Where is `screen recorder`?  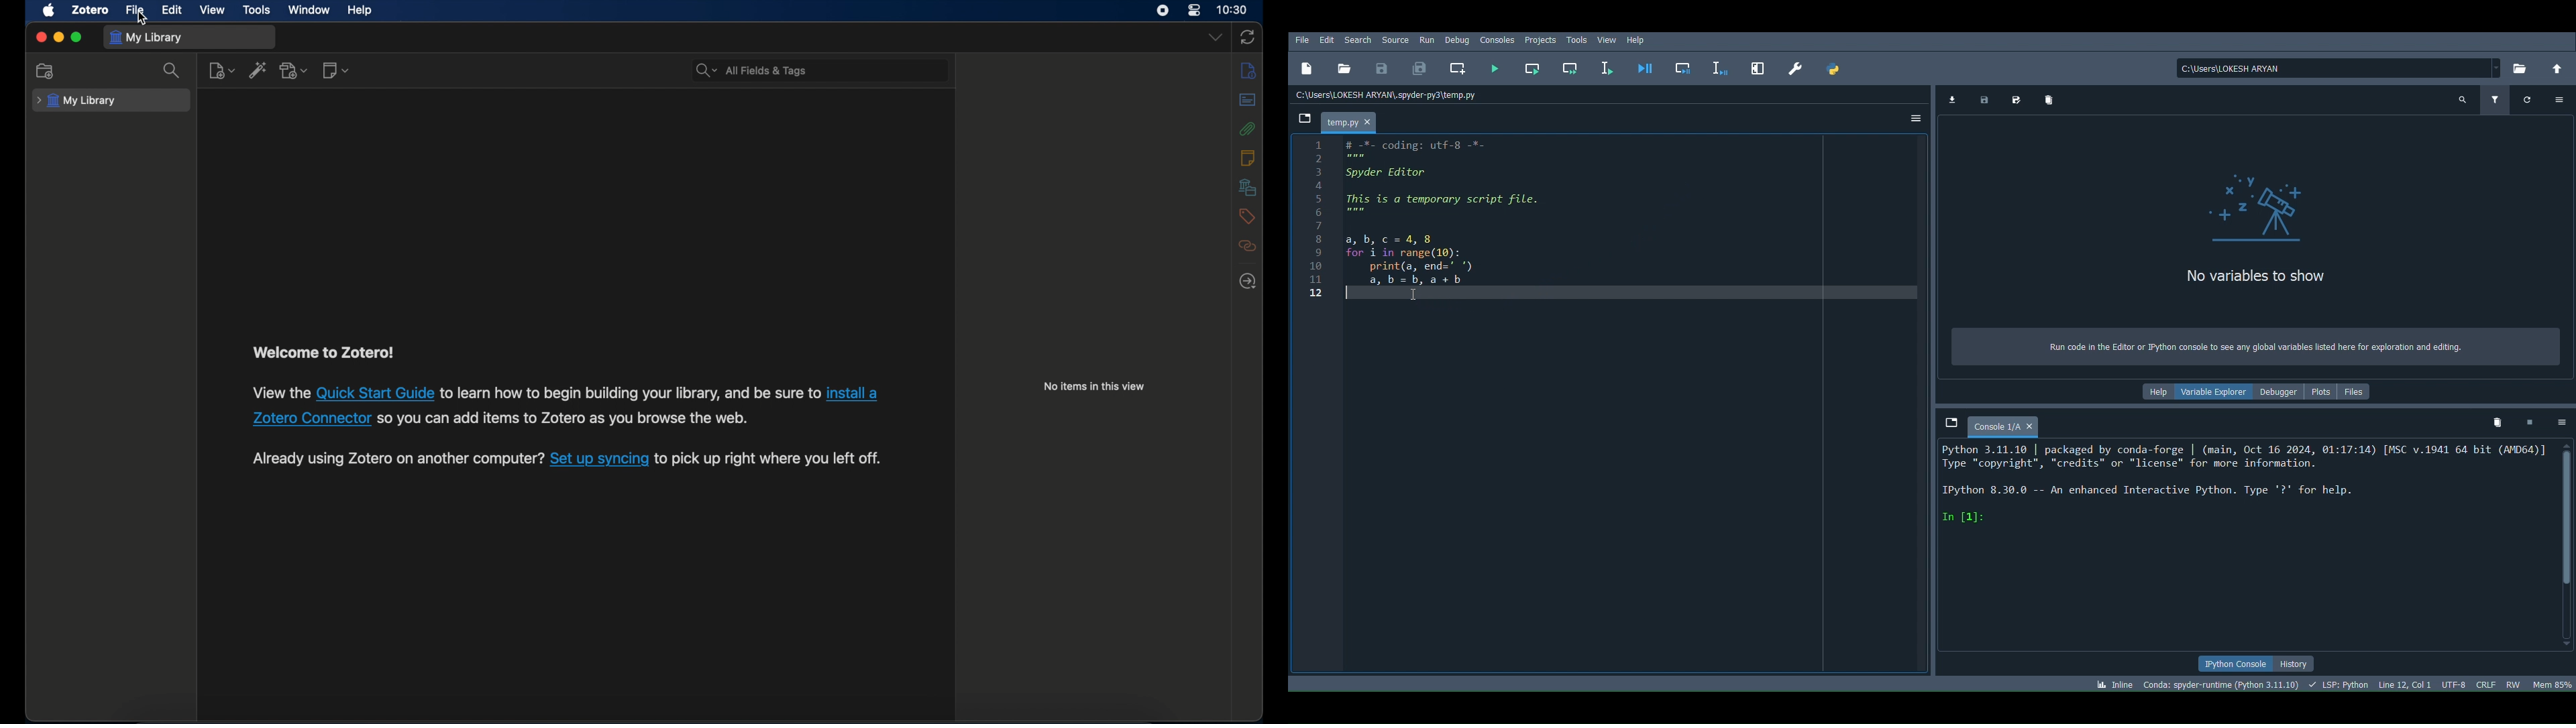 screen recorder is located at coordinates (1163, 11).